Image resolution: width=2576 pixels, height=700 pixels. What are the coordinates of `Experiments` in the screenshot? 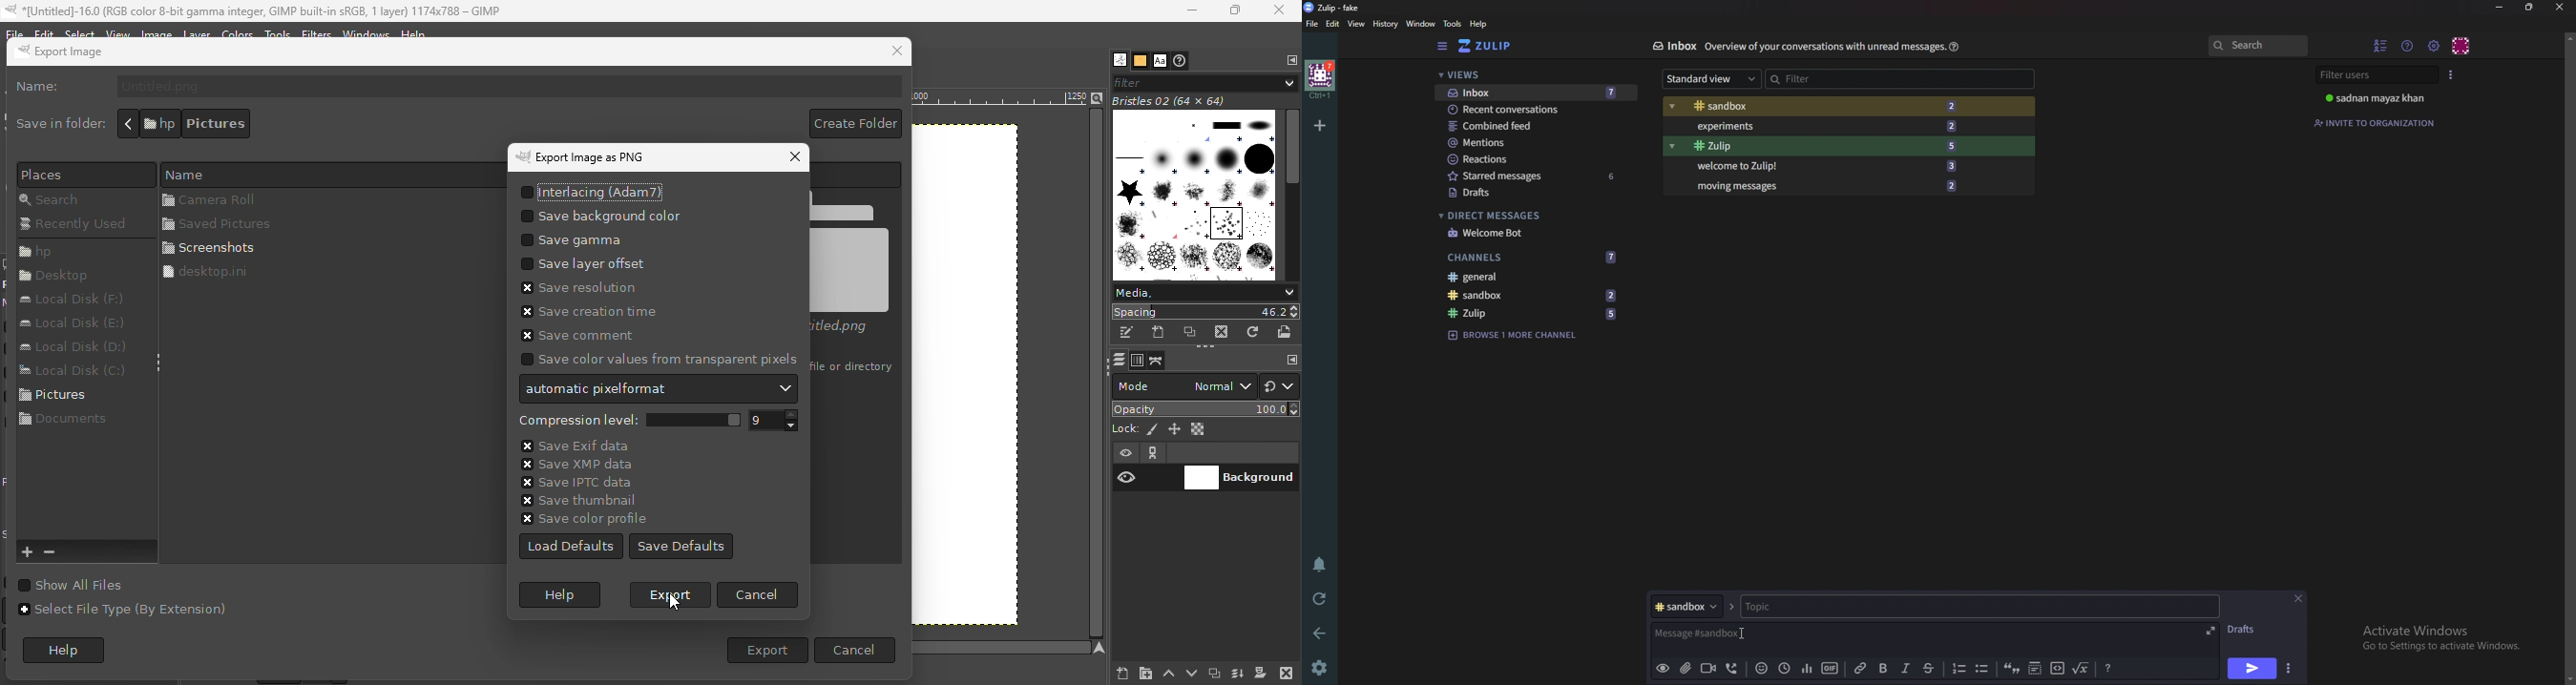 It's located at (1826, 125).